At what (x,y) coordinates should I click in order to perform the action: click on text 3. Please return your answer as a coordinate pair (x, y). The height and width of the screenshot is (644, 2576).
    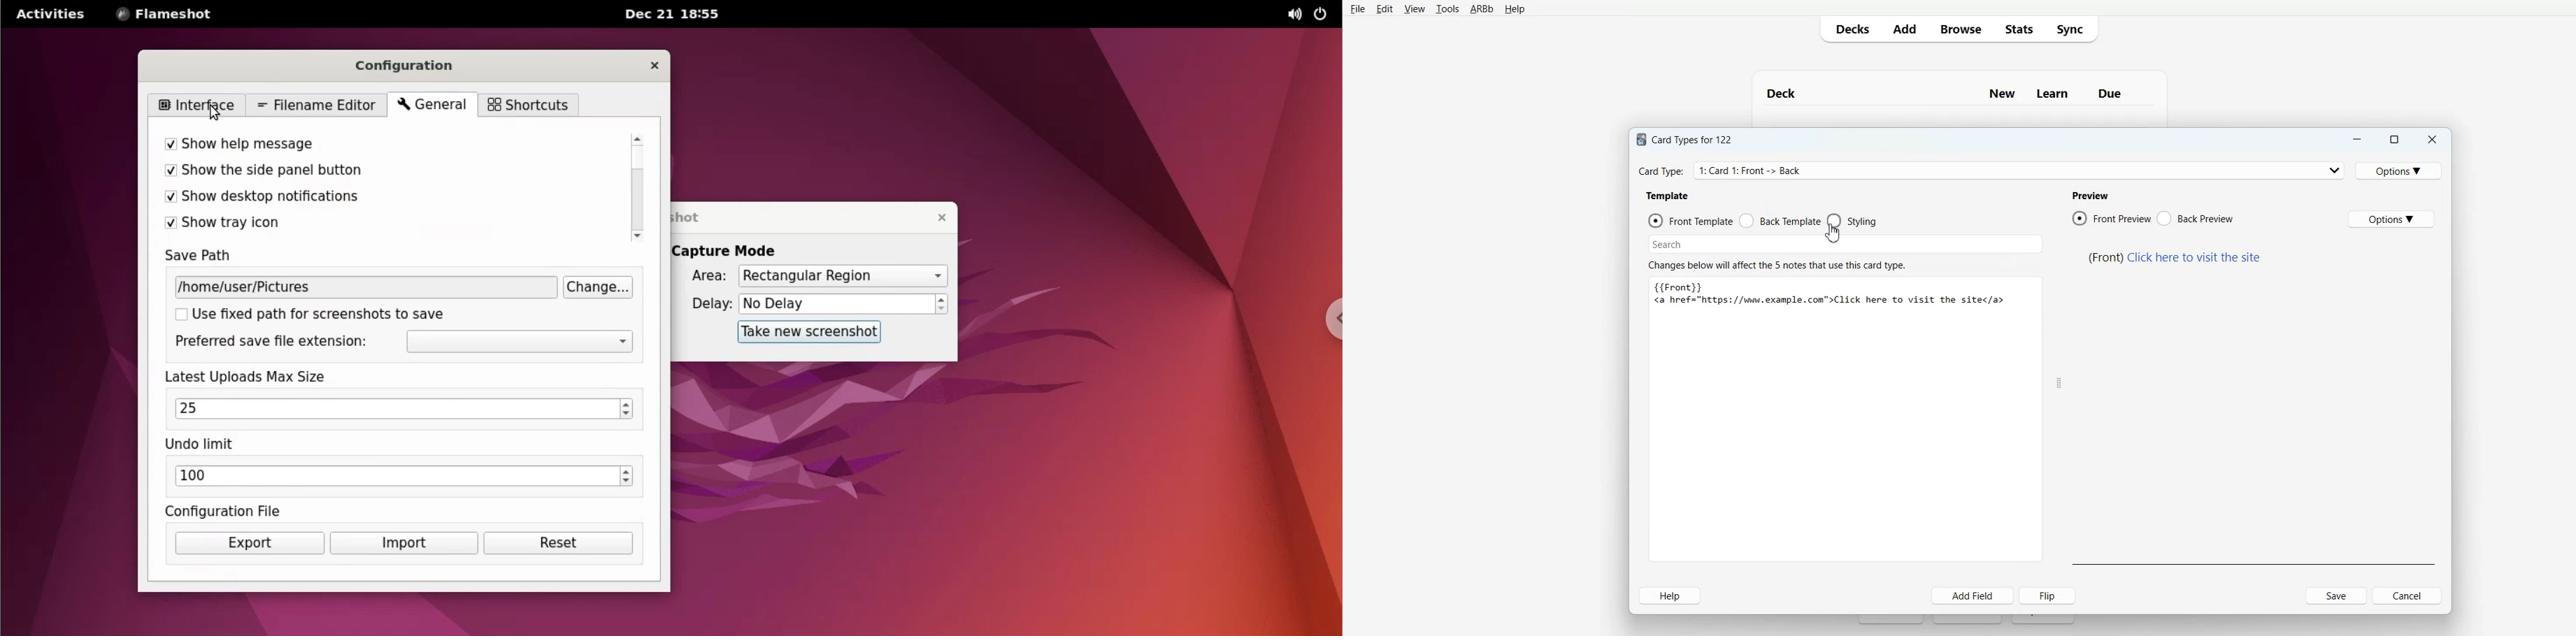
    Looking at the image, I should click on (2089, 195).